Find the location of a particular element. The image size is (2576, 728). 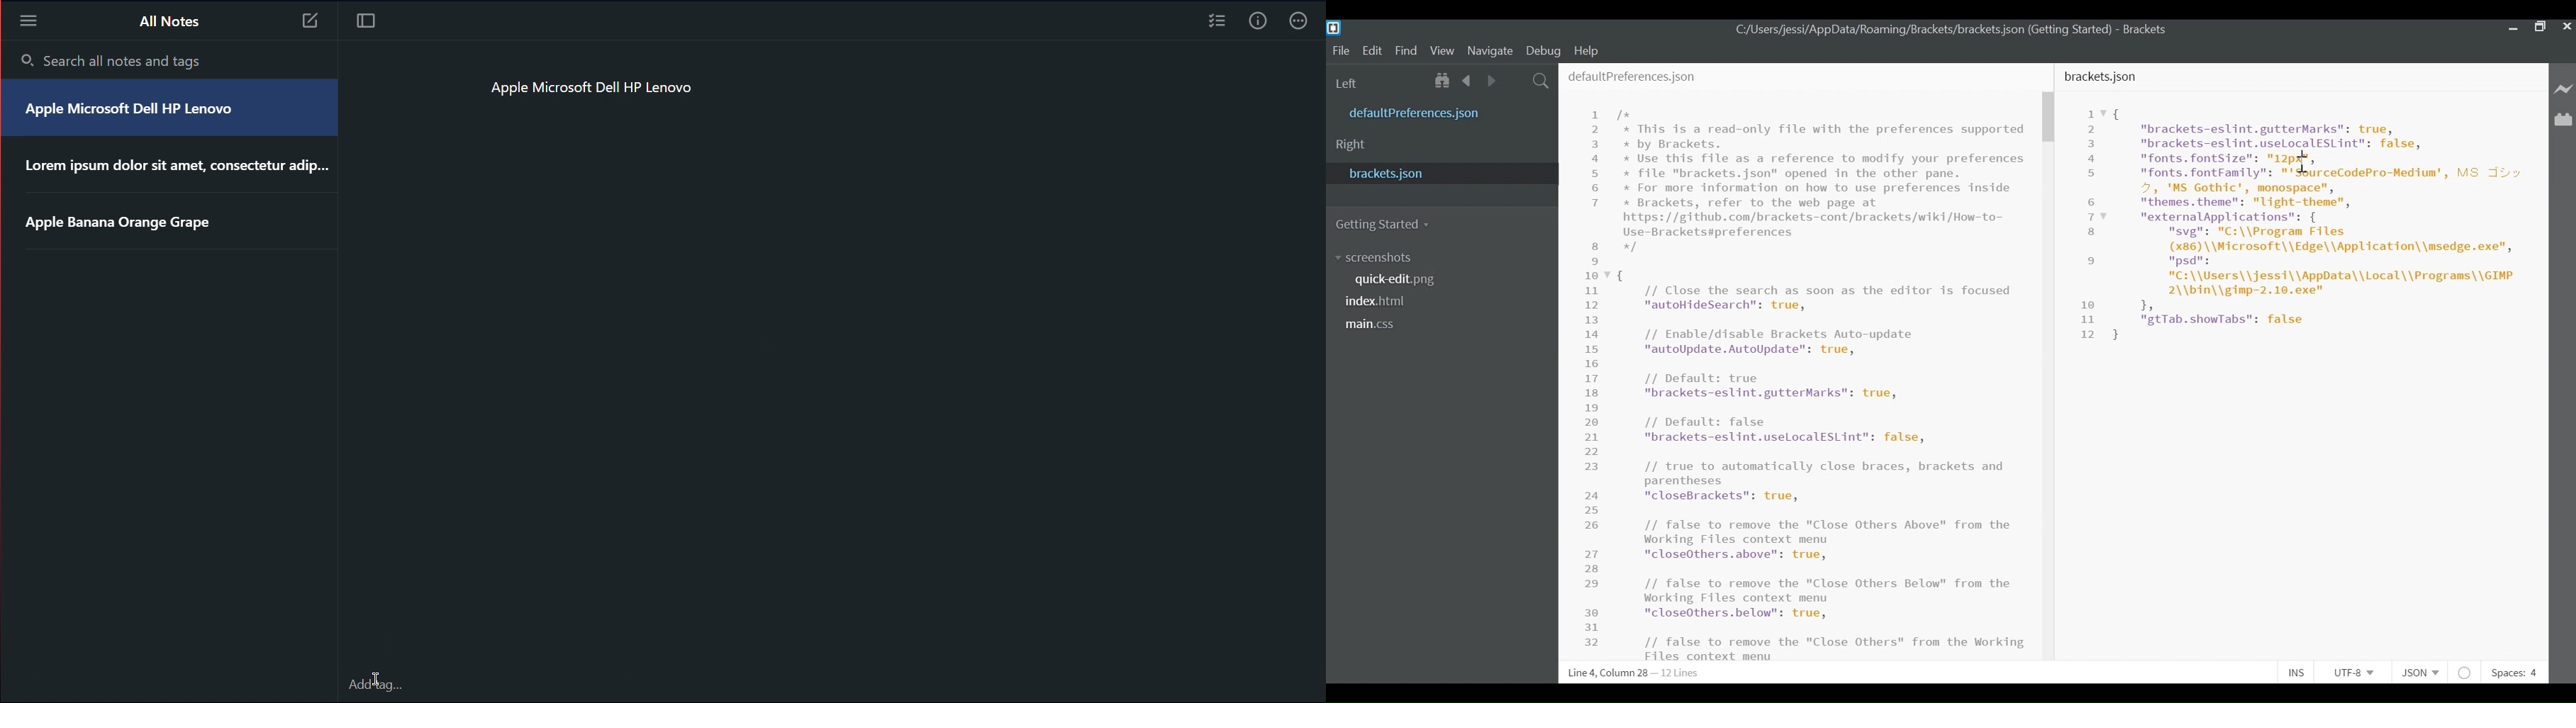

add Tags is located at coordinates (377, 687).